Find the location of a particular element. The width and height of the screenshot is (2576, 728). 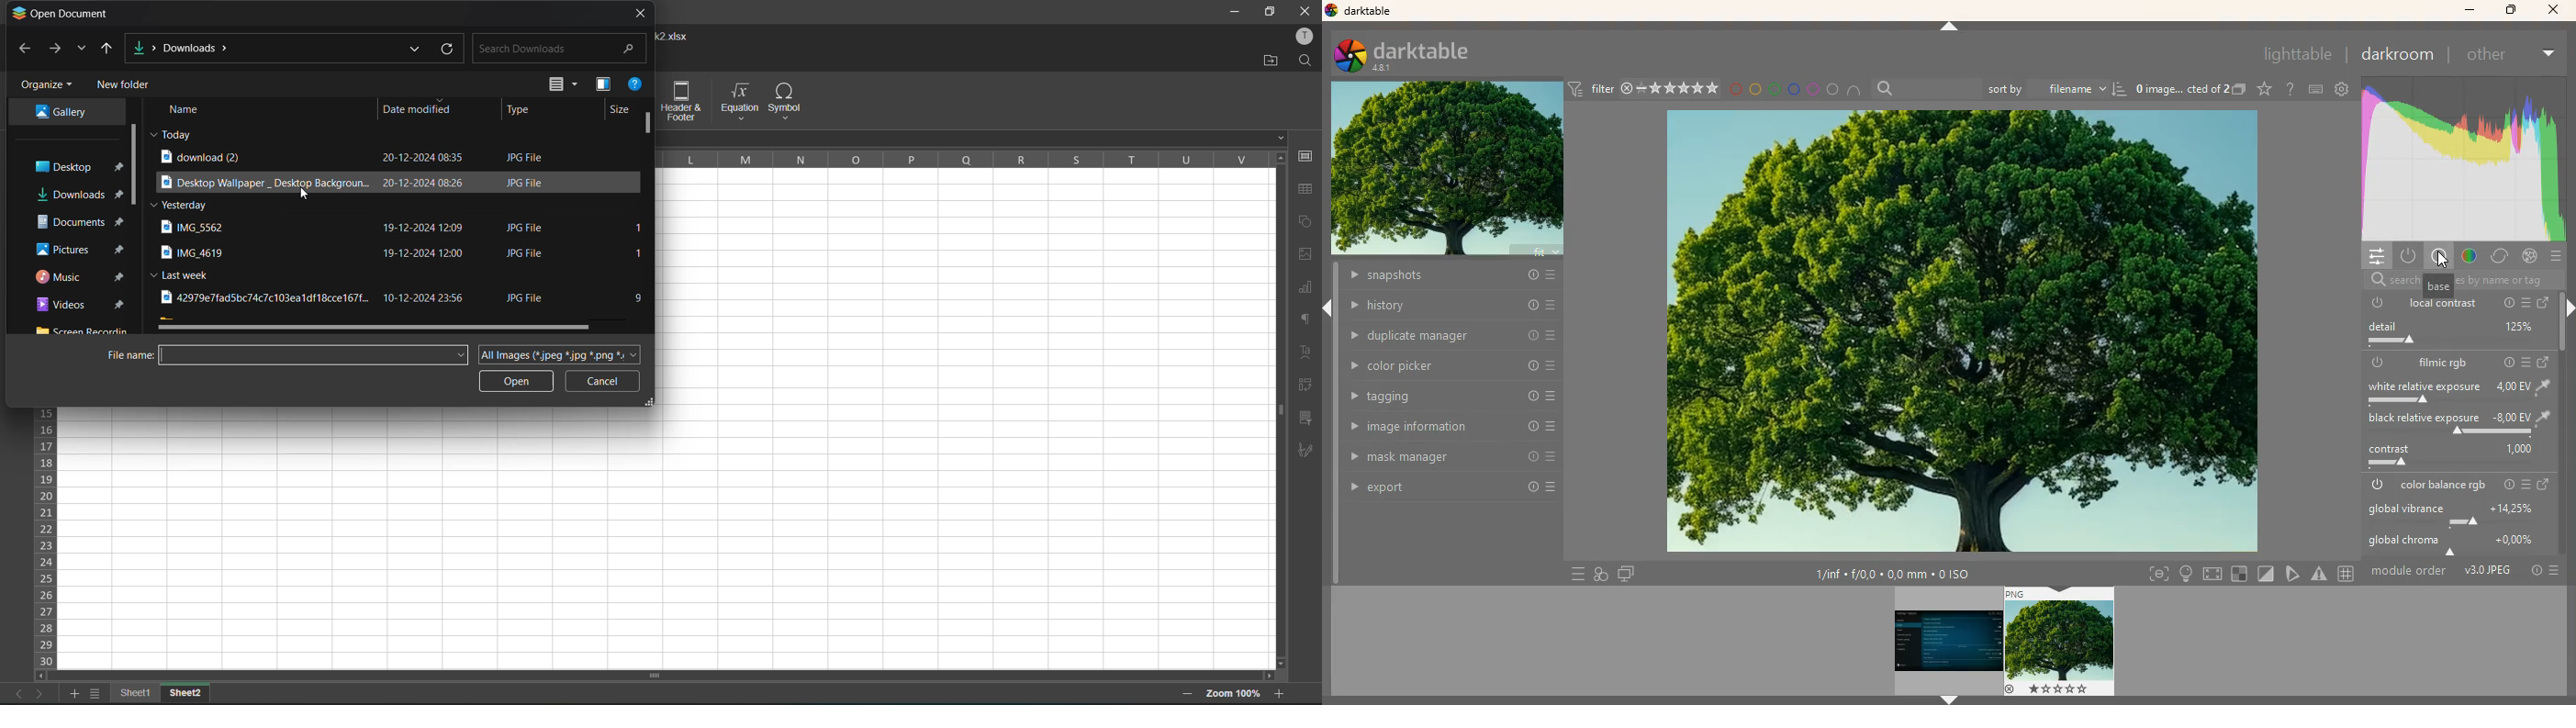

base is located at coordinates (2440, 286).